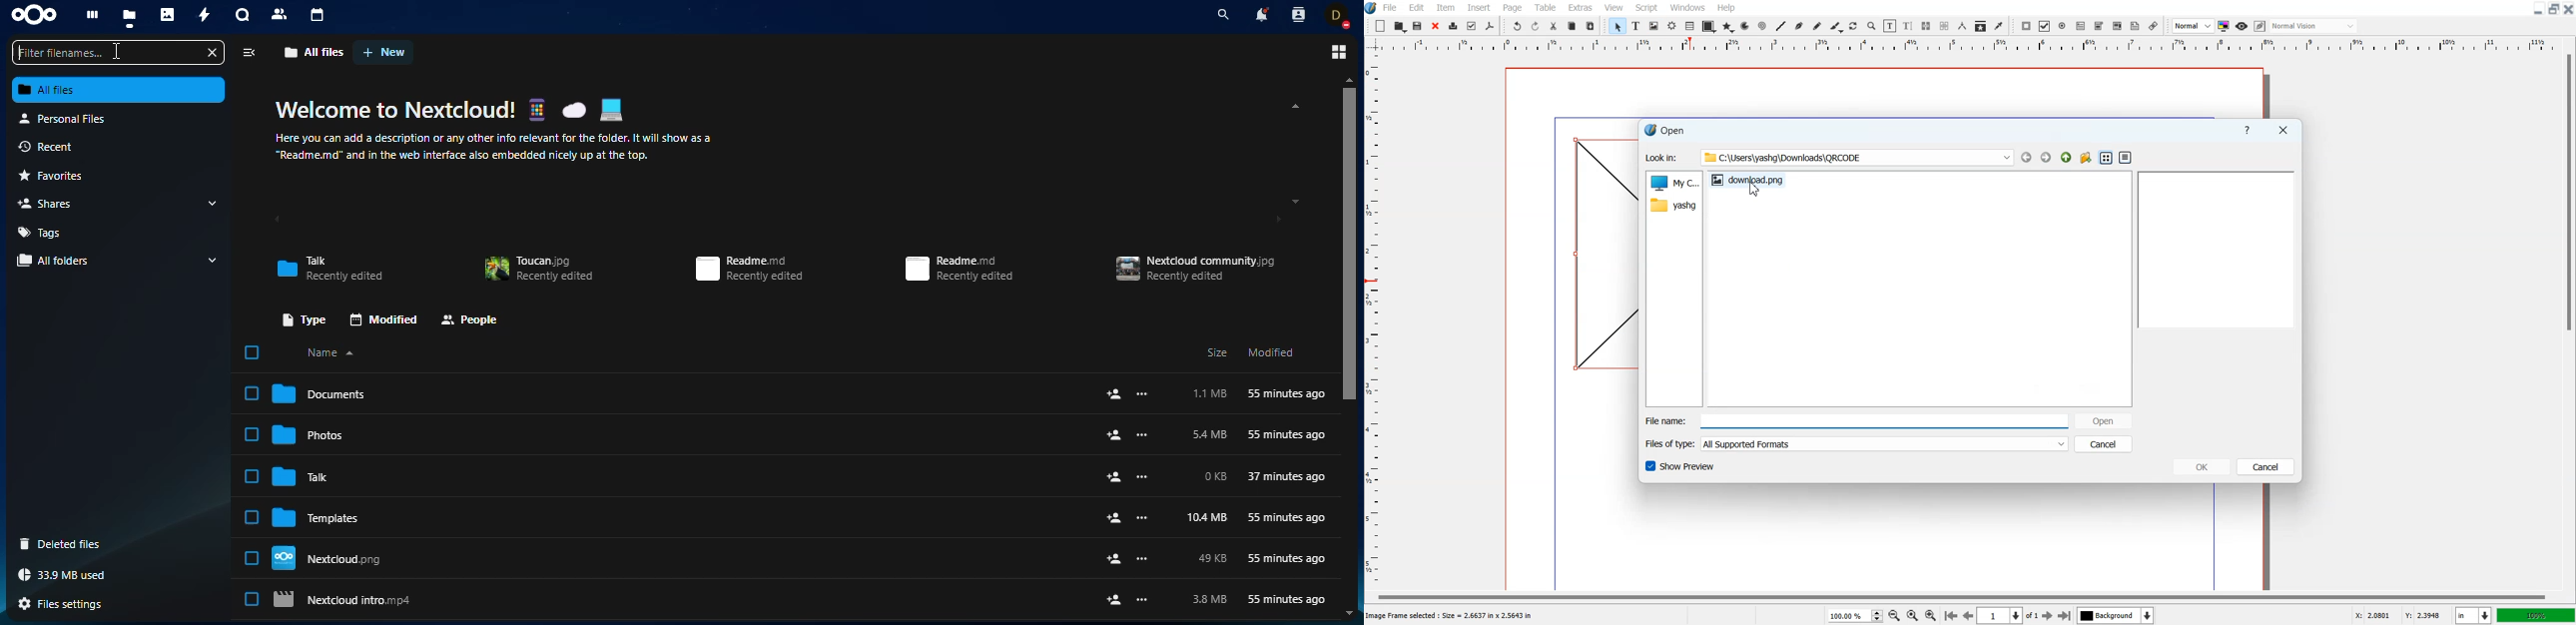 Image resolution: width=2576 pixels, height=644 pixels. What do you see at coordinates (1817, 26) in the screenshot?
I see `Freehand Line` at bounding box center [1817, 26].